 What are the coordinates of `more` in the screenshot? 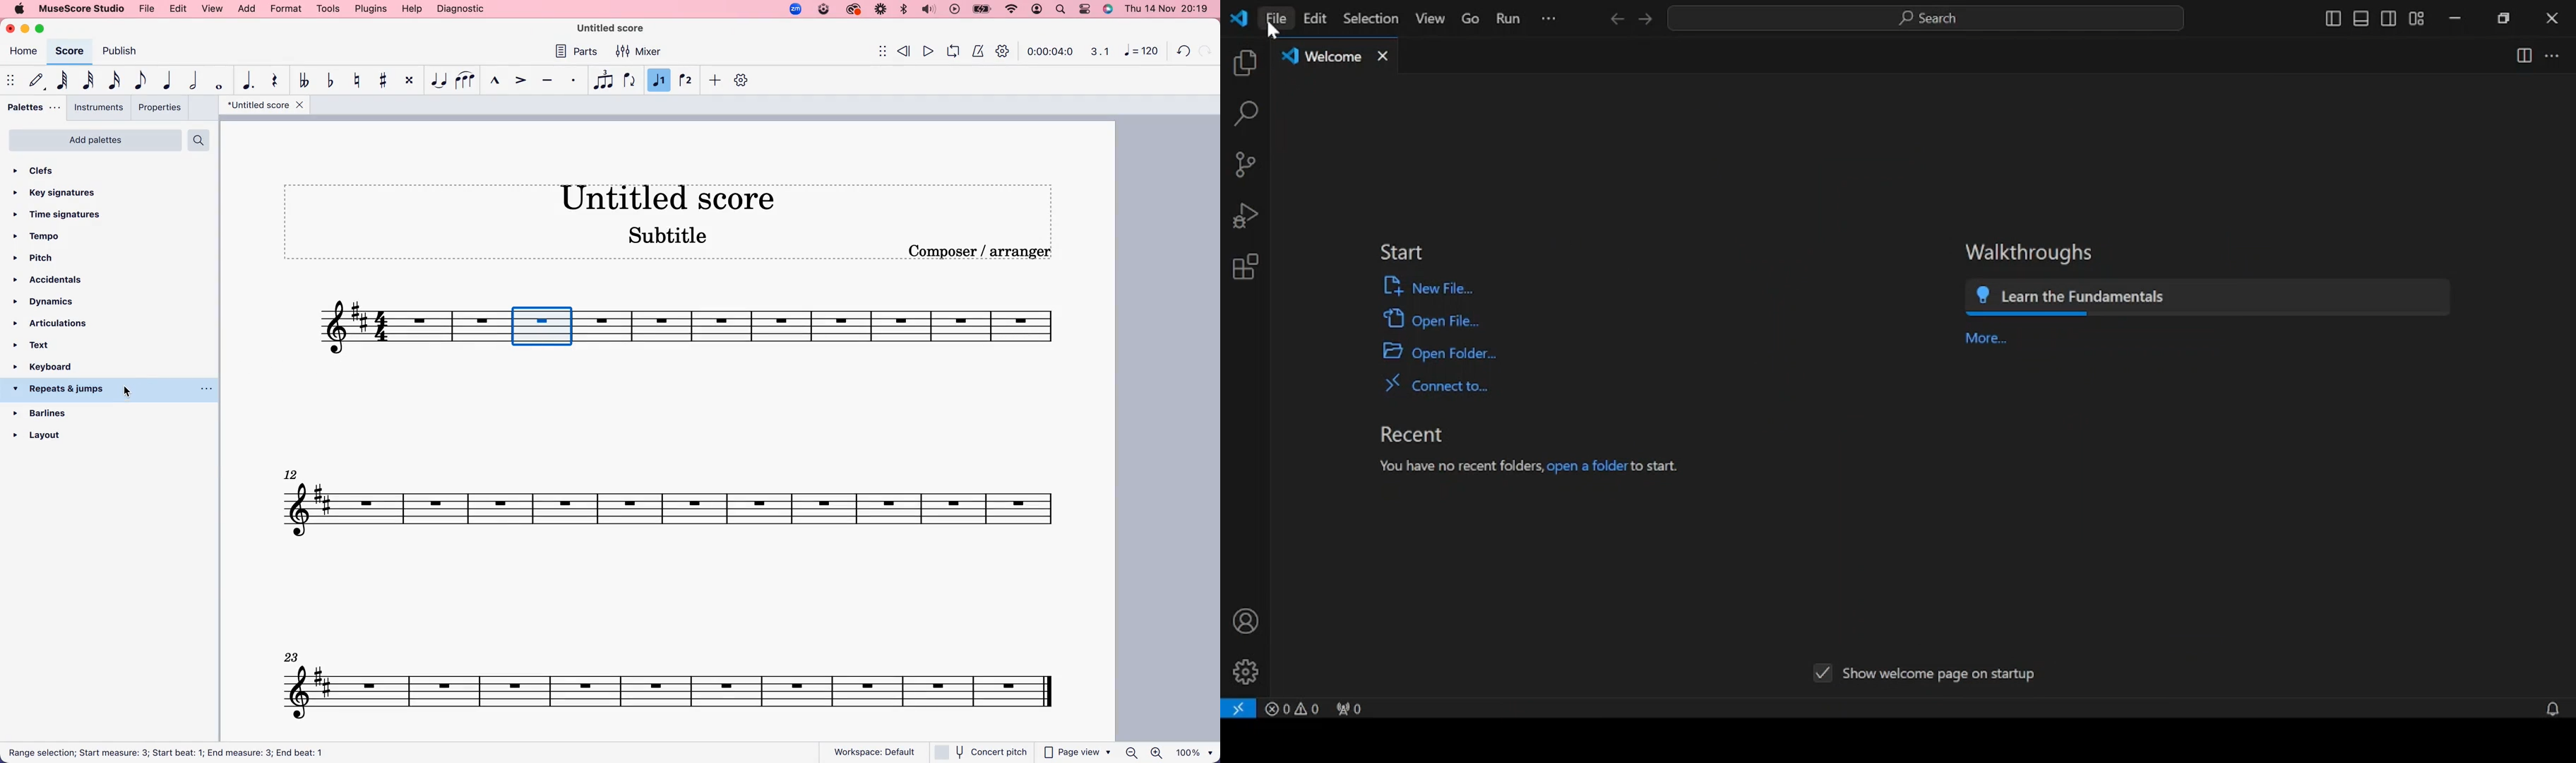 It's located at (1987, 338).